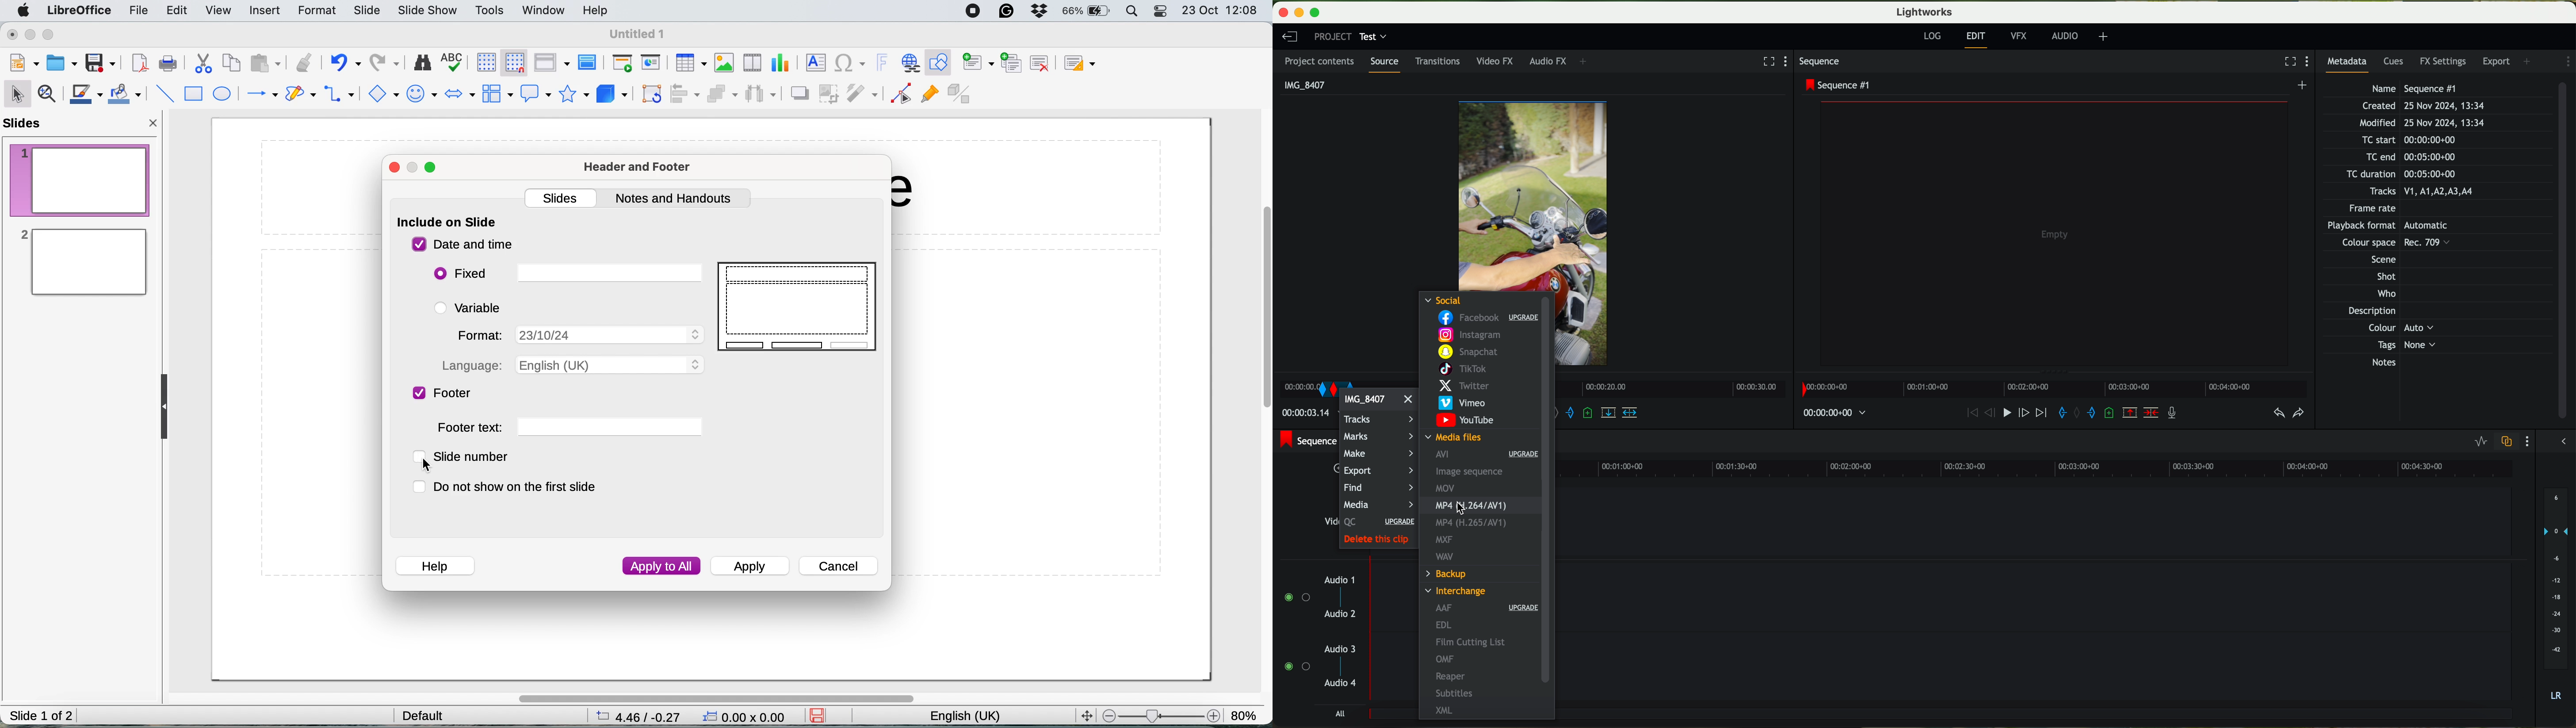  What do you see at coordinates (2044, 593) in the screenshot?
I see `track` at bounding box center [2044, 593].